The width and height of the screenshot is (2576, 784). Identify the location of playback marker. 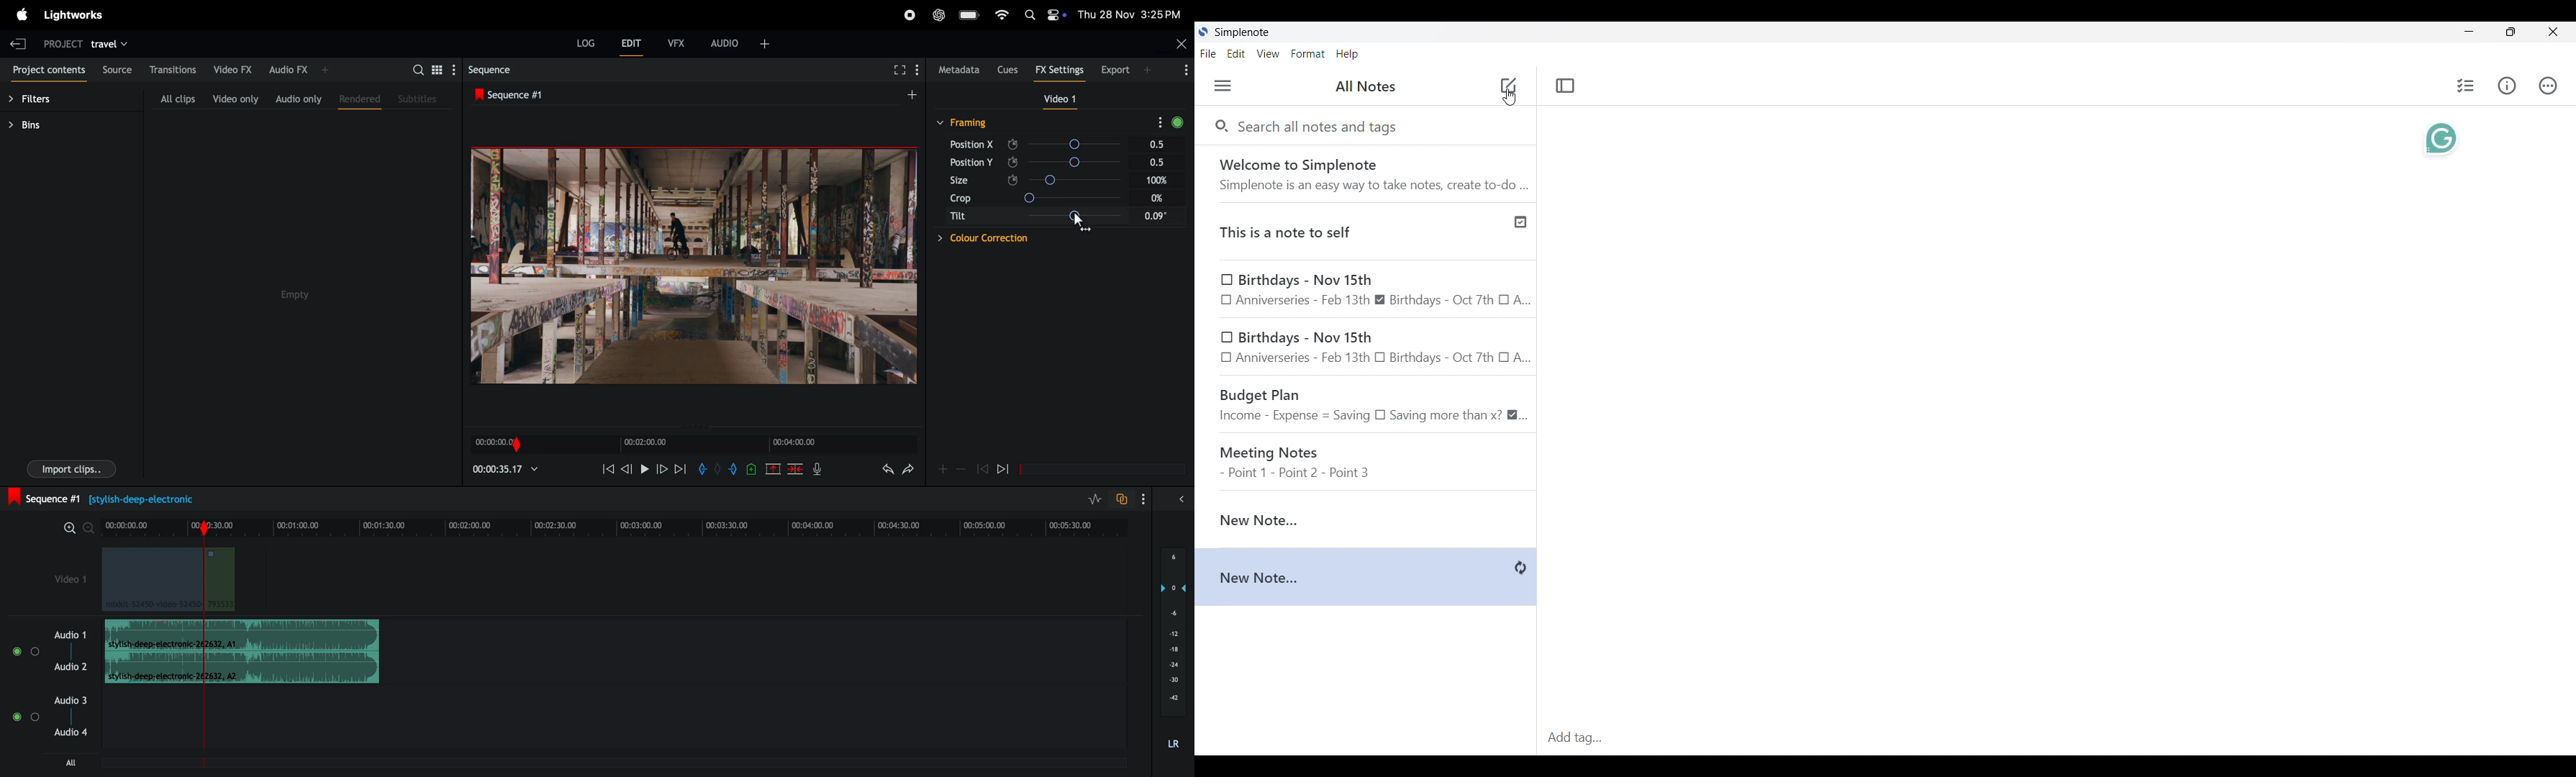
(200, 733).